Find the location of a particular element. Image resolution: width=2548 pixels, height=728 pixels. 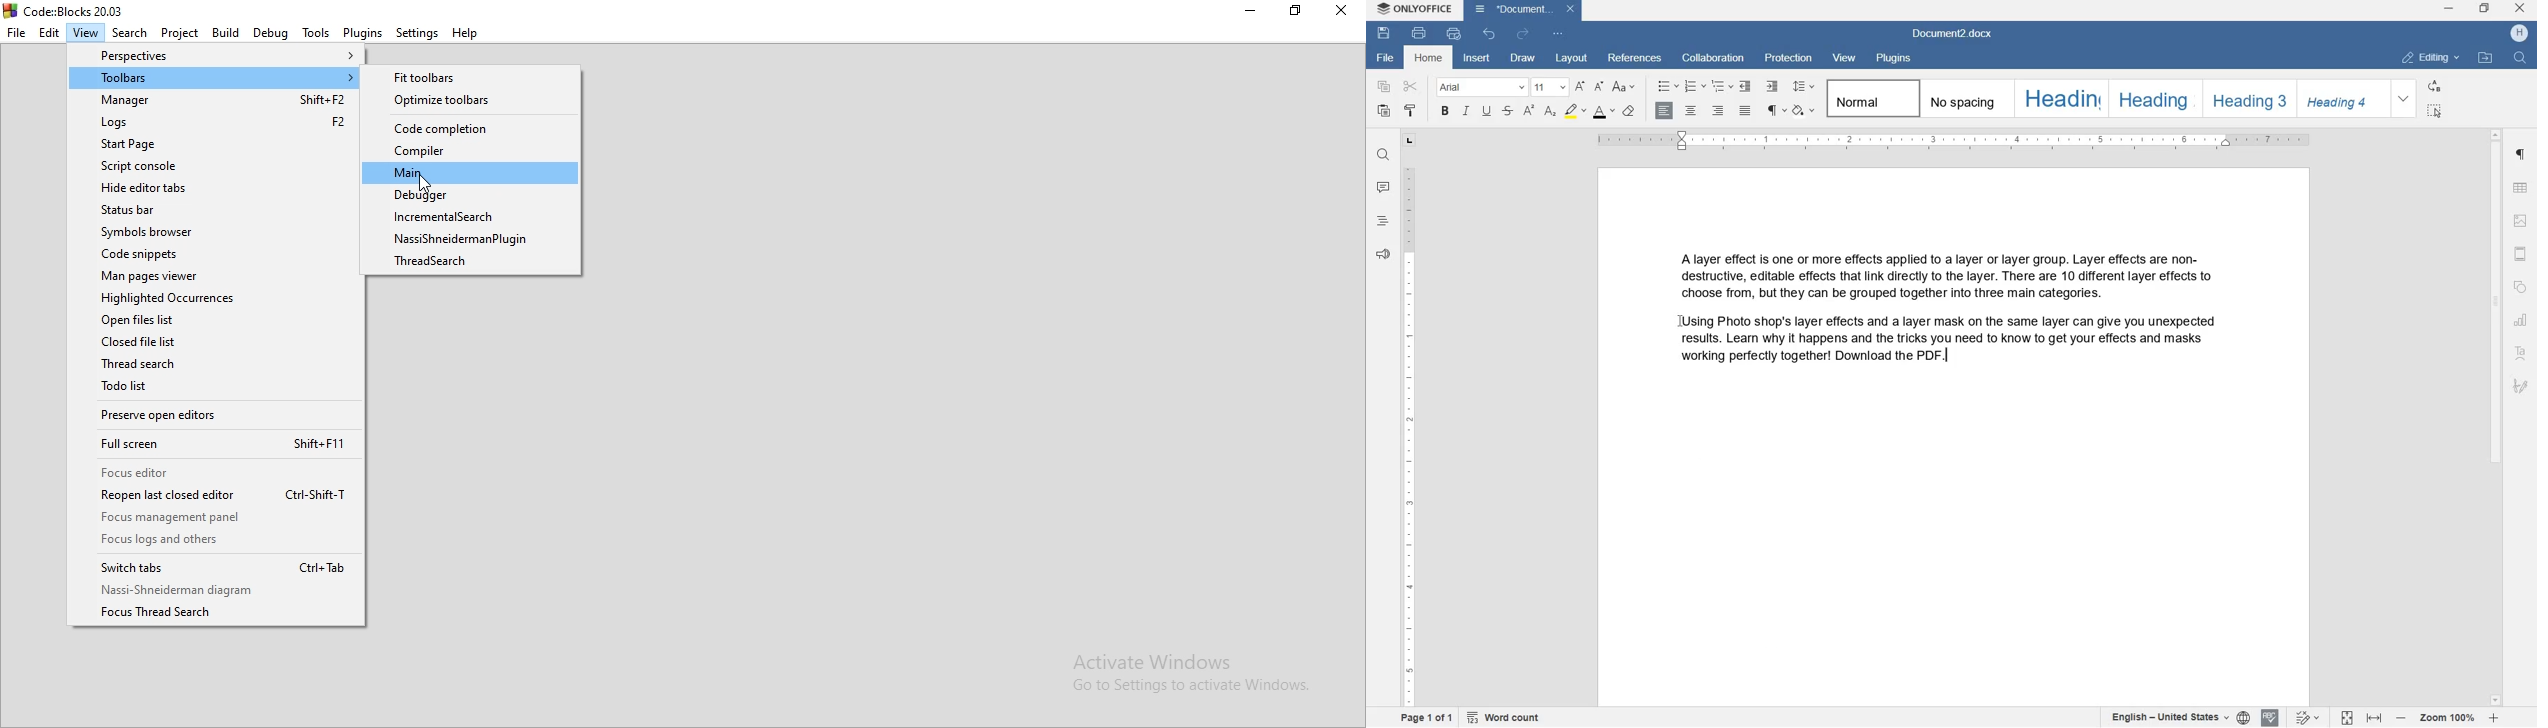

SPELL CHECKING is located at coordinates (2270, 718).